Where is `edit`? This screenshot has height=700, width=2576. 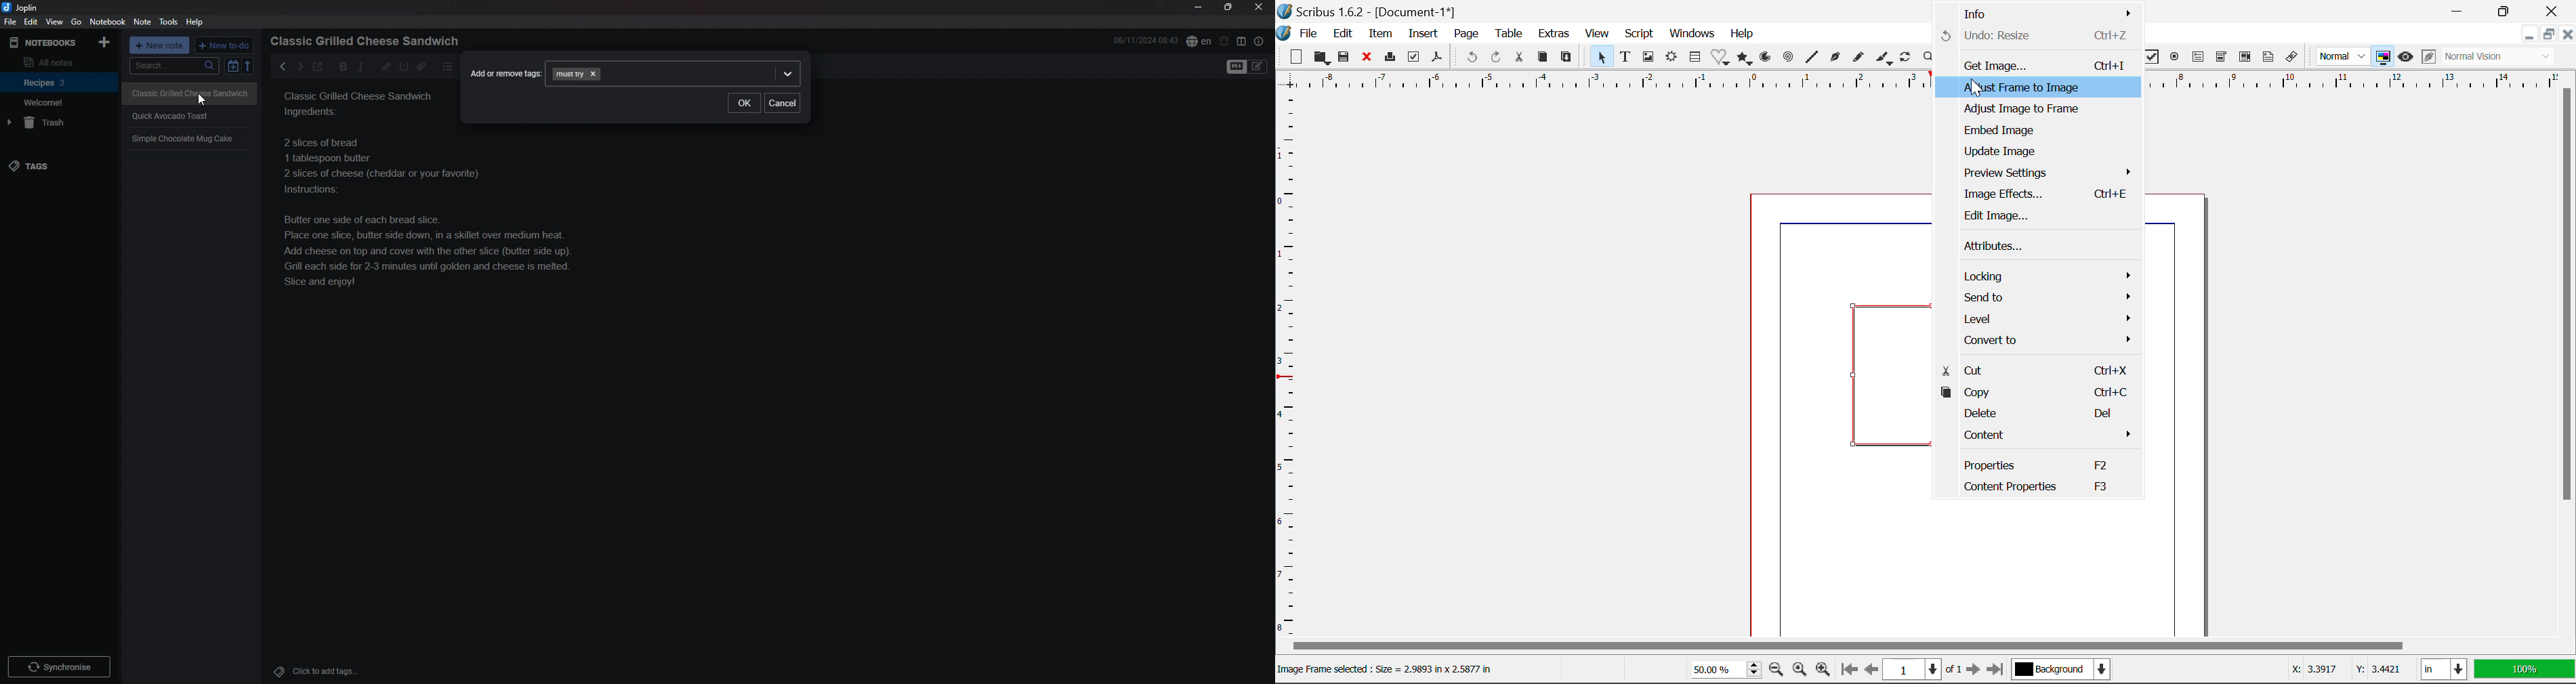 edit is located at coordinates (30, 22).